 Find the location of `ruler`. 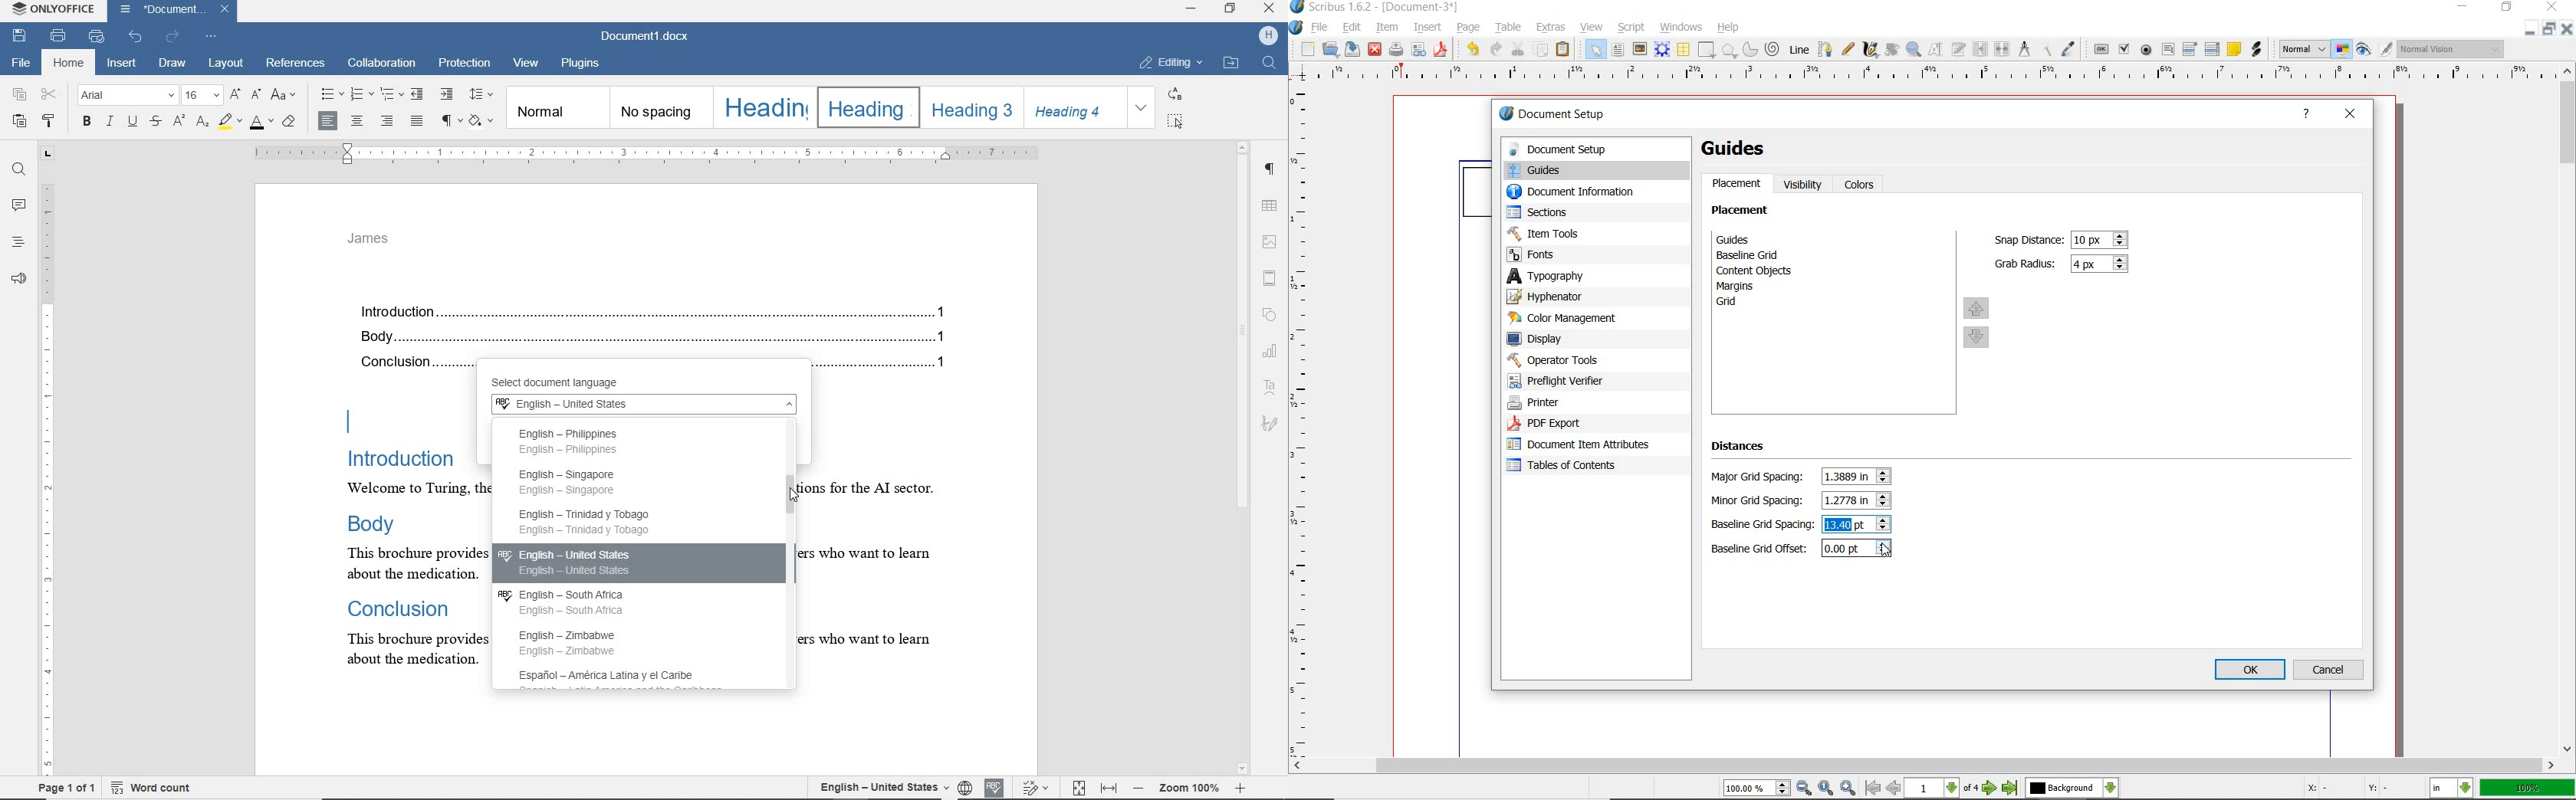

ruler is located at coordinates (1306, 424).